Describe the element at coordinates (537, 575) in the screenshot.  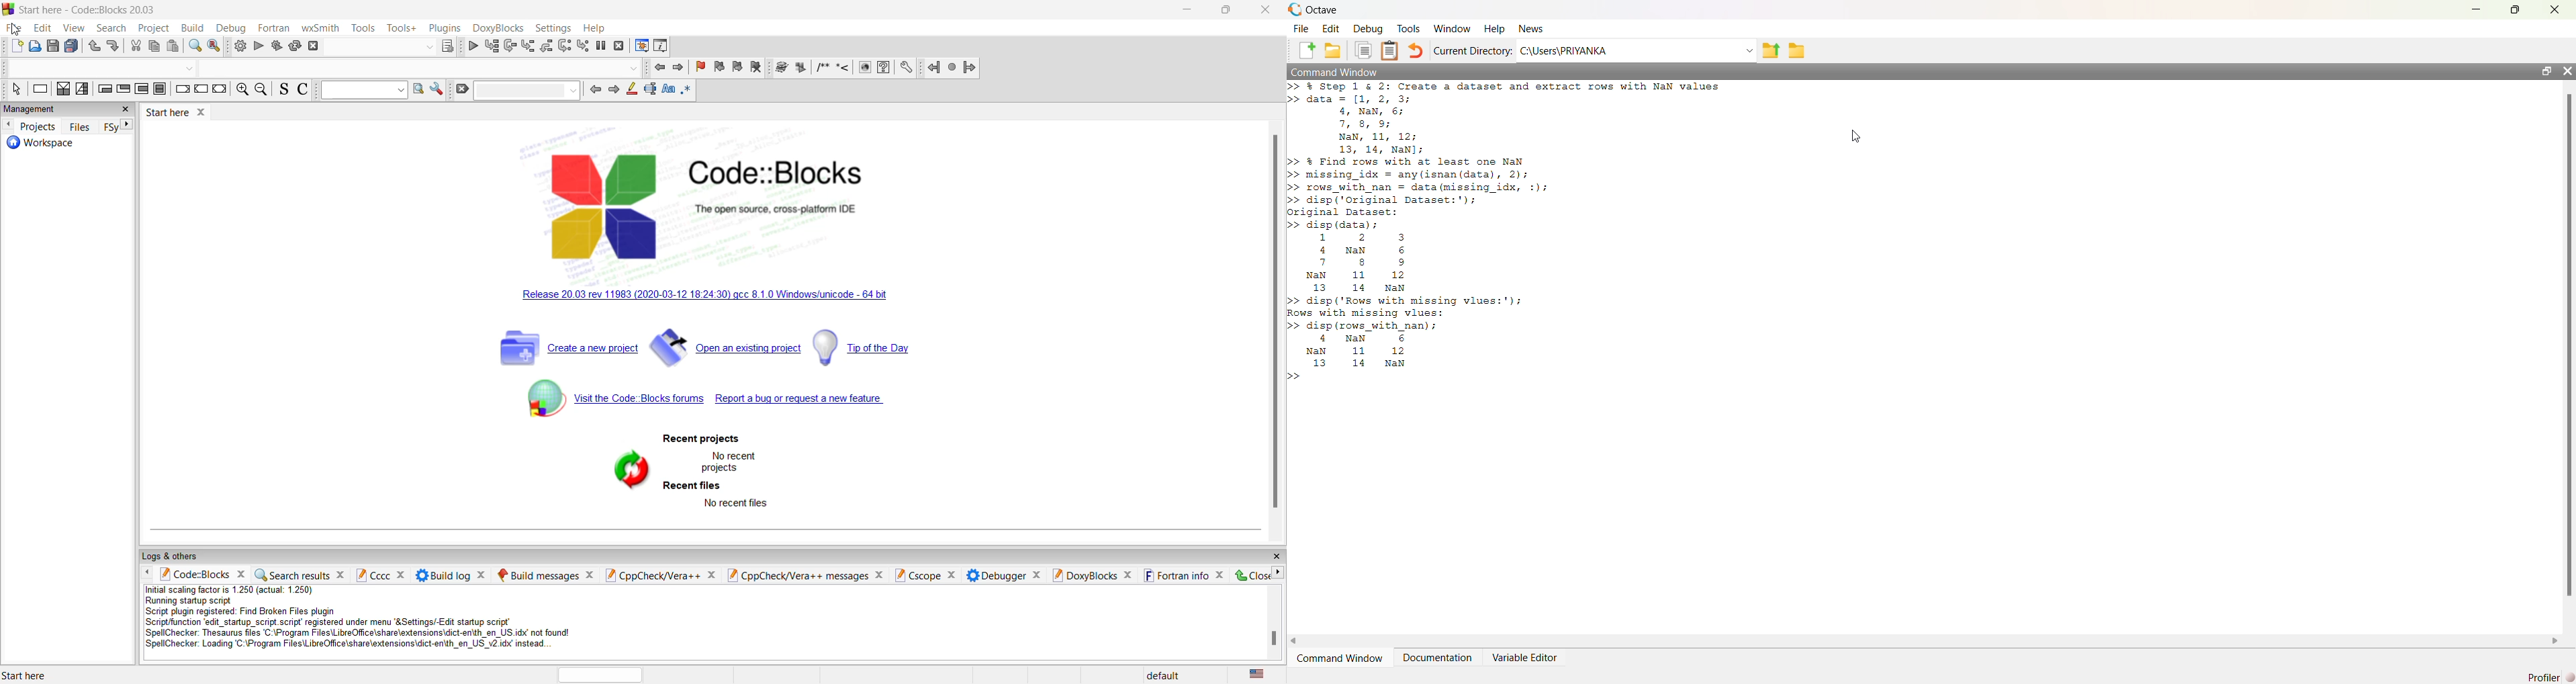
I see `build messages pane` at that location.